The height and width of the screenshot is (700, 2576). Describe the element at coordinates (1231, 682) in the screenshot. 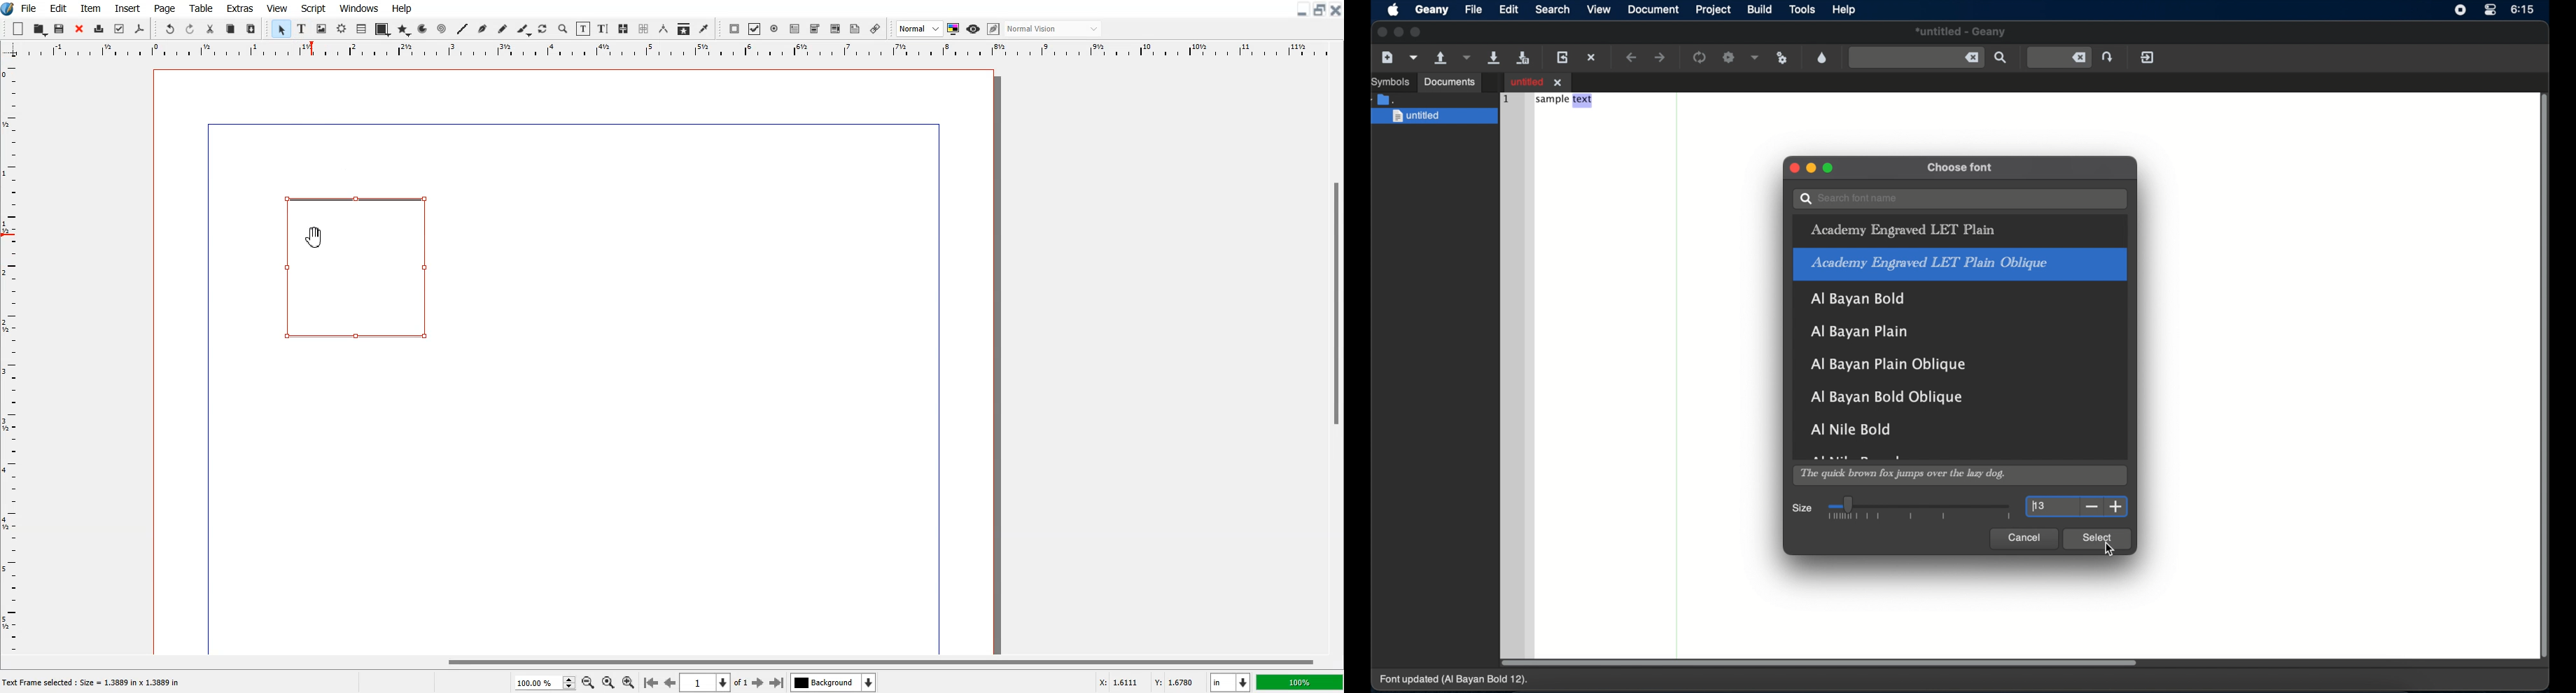

I see `Measurement in Inches` at that location.